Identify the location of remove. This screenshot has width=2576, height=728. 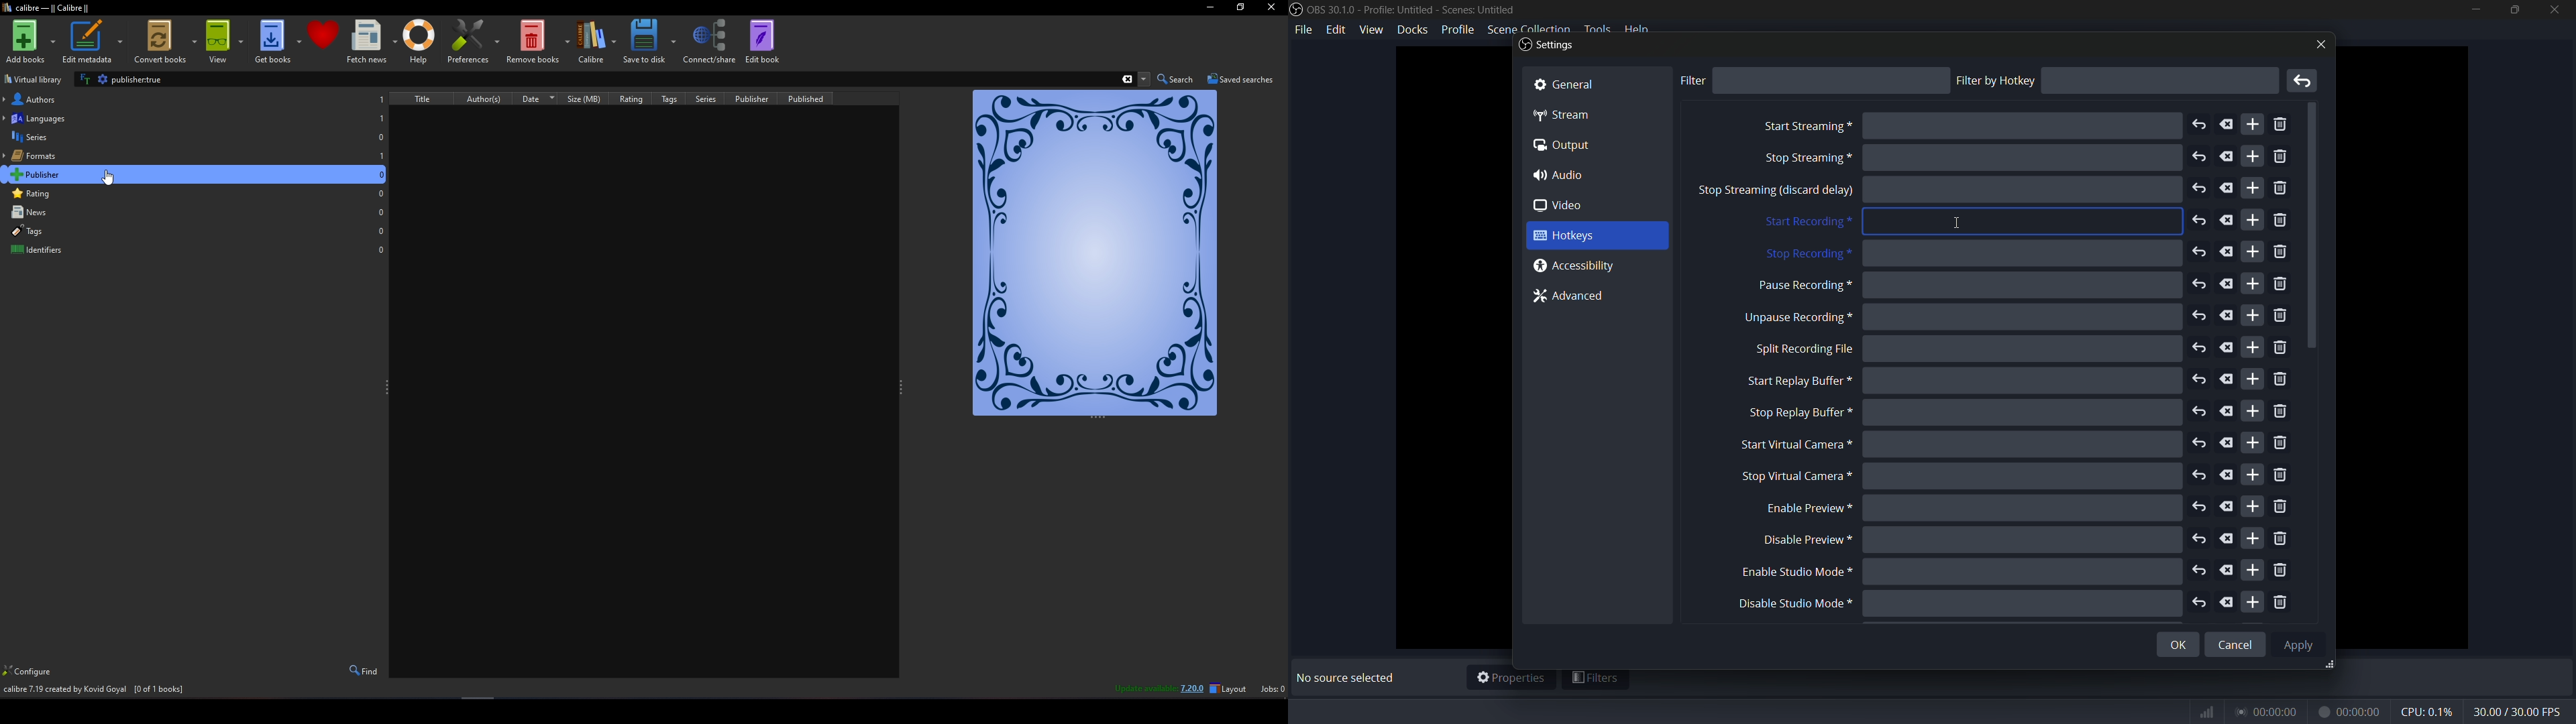
(2279, 317).